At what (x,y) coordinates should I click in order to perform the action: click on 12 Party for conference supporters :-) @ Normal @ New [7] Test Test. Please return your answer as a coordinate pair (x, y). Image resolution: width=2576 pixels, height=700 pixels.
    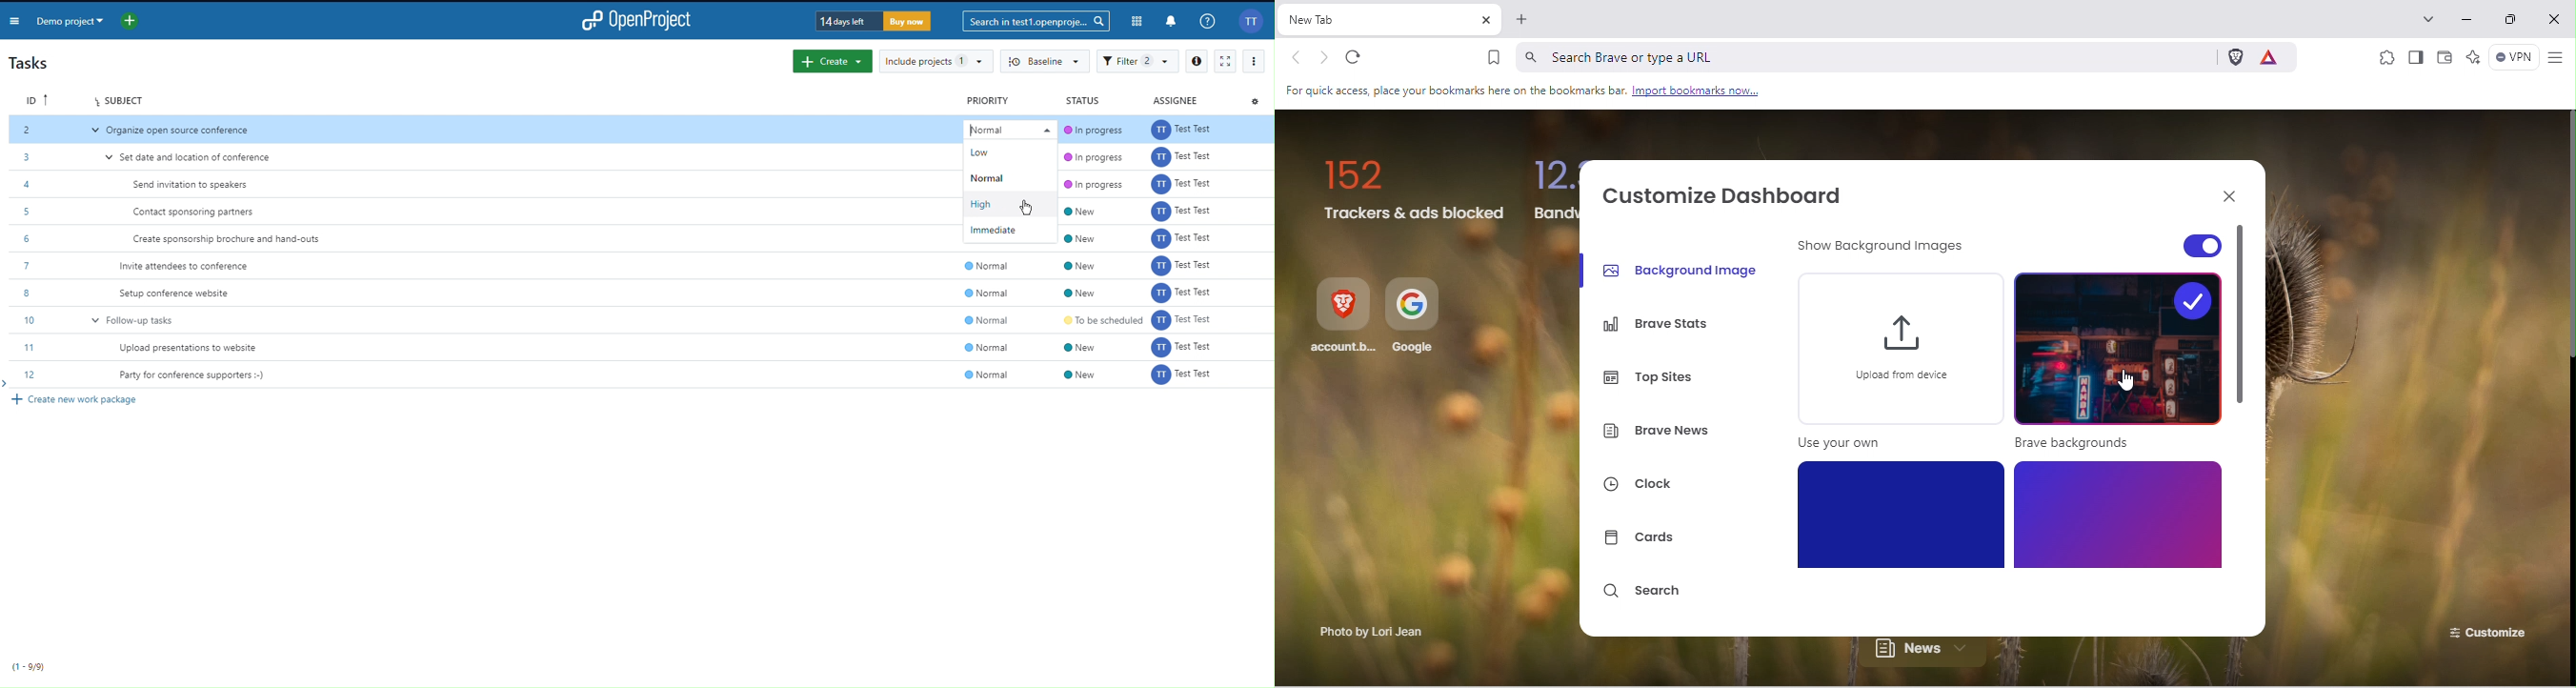
    Looking at the image, I should click on (644, 374).